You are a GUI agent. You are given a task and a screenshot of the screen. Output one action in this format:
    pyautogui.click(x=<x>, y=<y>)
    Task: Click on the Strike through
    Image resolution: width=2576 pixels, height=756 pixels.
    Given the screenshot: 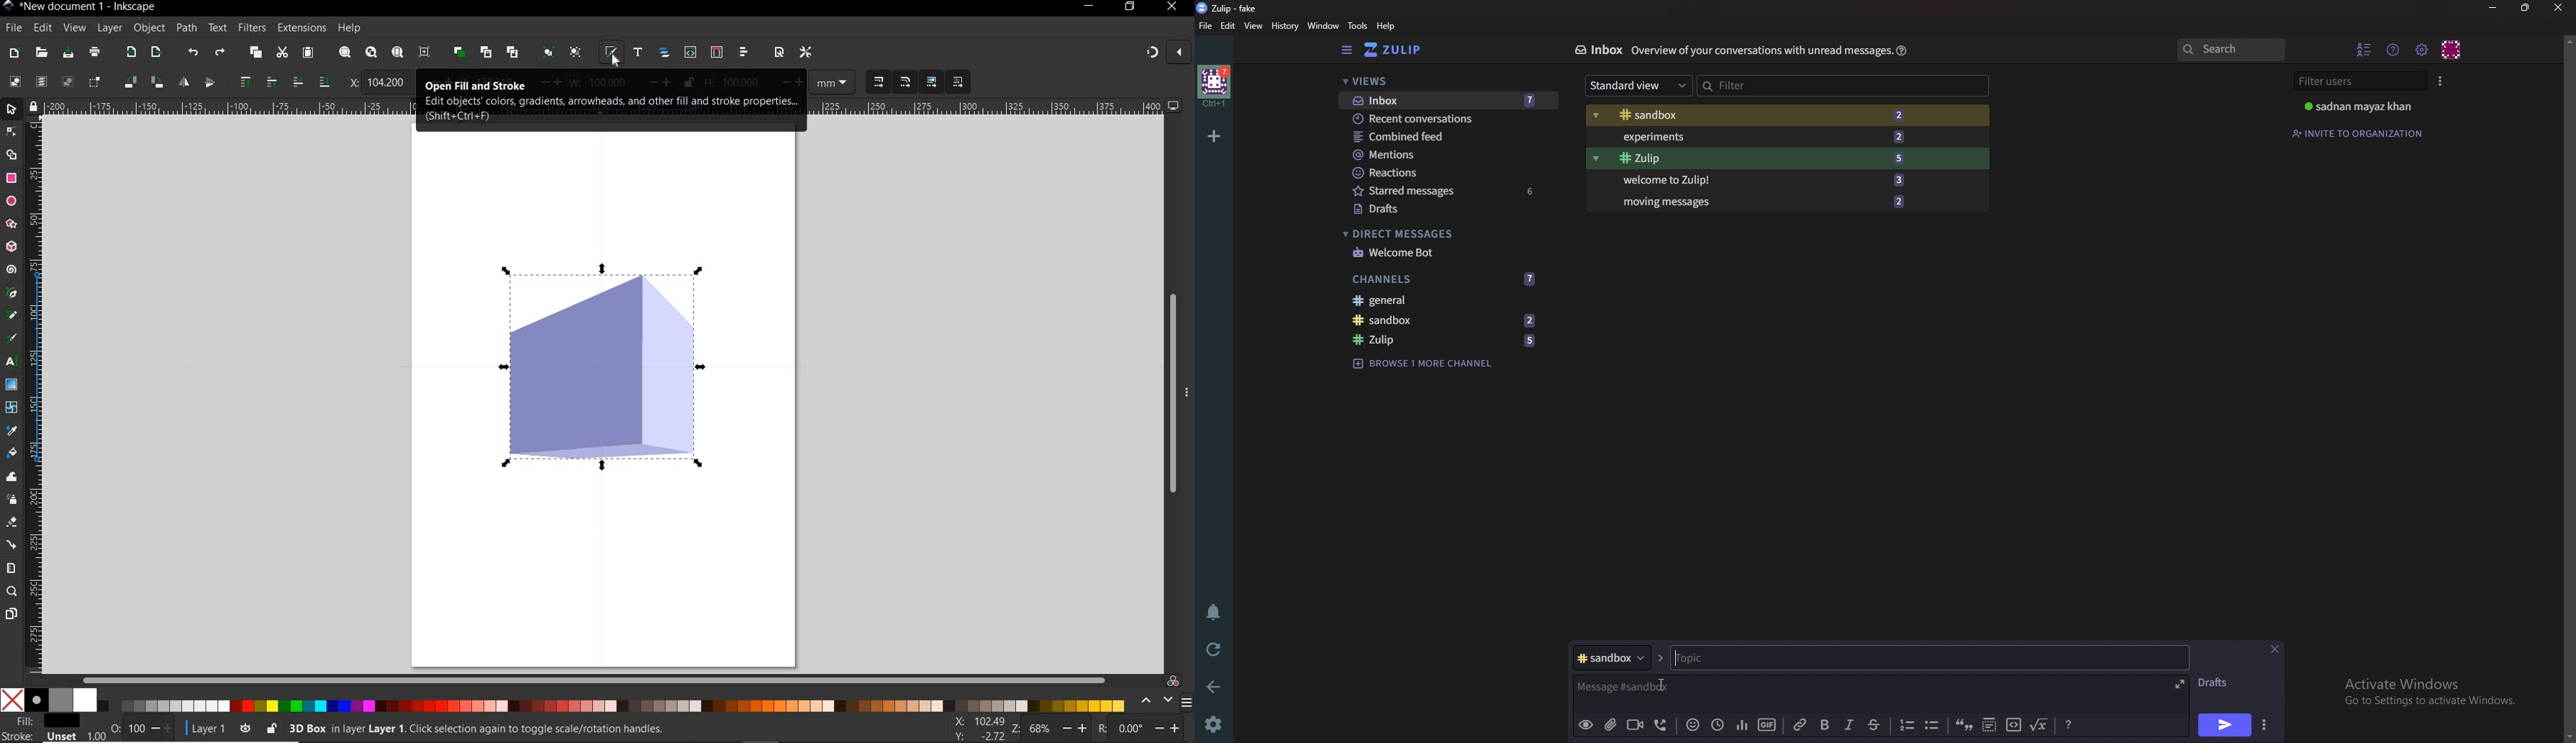 What is the action you would take?
    pyautogui.click(x=1874, y=725)
    